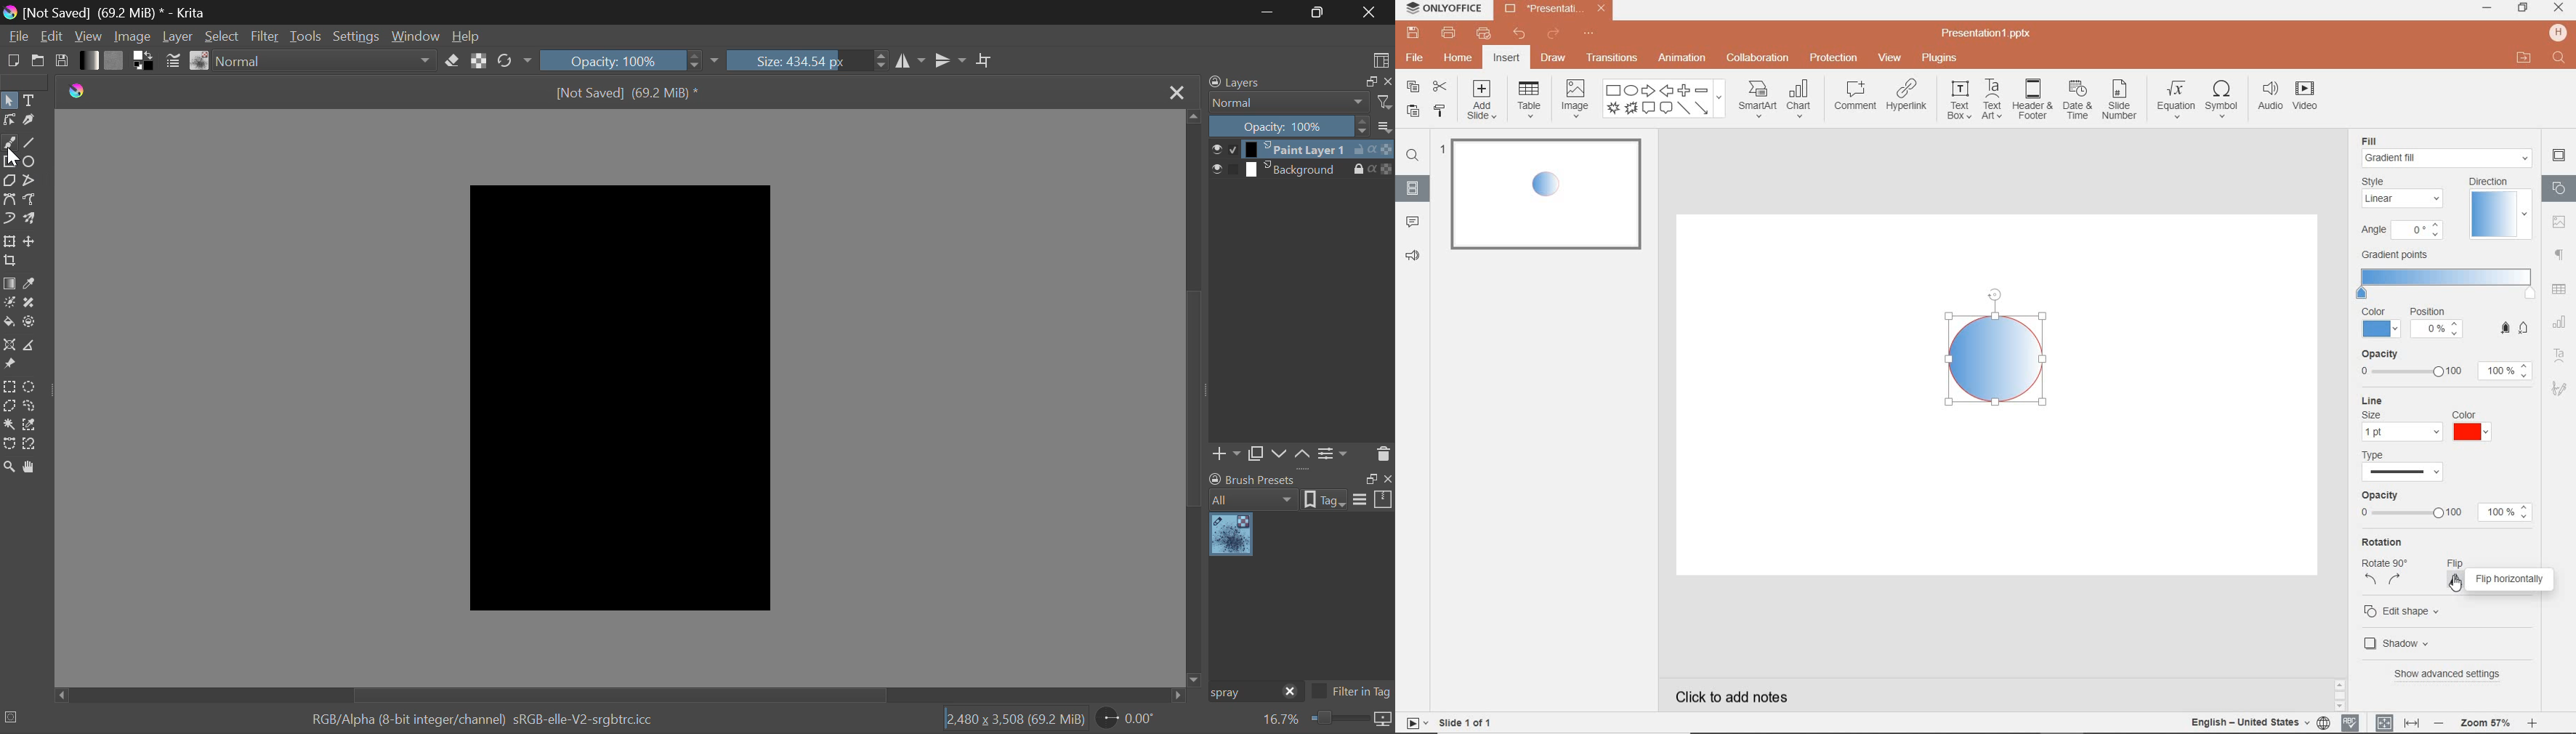  Describe the element at coordinates (2561, 221) in the screenshot. I see `image settings` at that location.